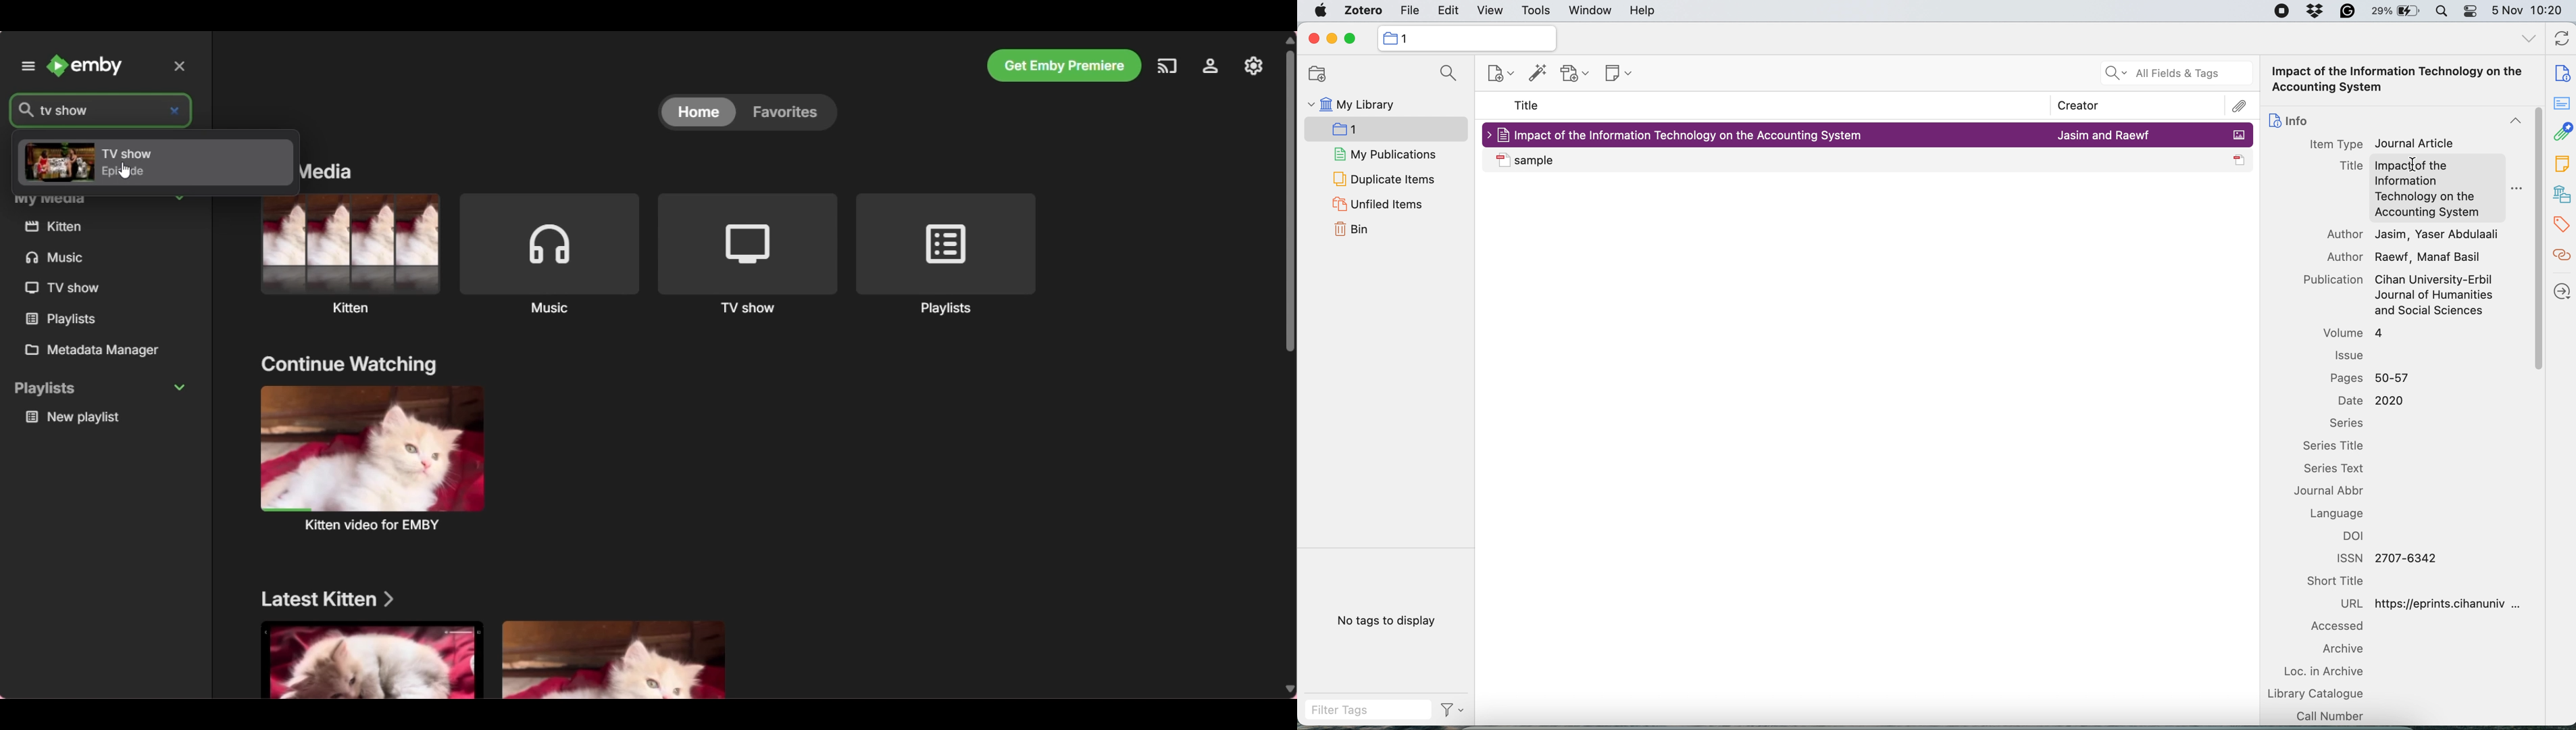 This screenshot has width=2576, height=756. I want to click on close, so click(184, 64).